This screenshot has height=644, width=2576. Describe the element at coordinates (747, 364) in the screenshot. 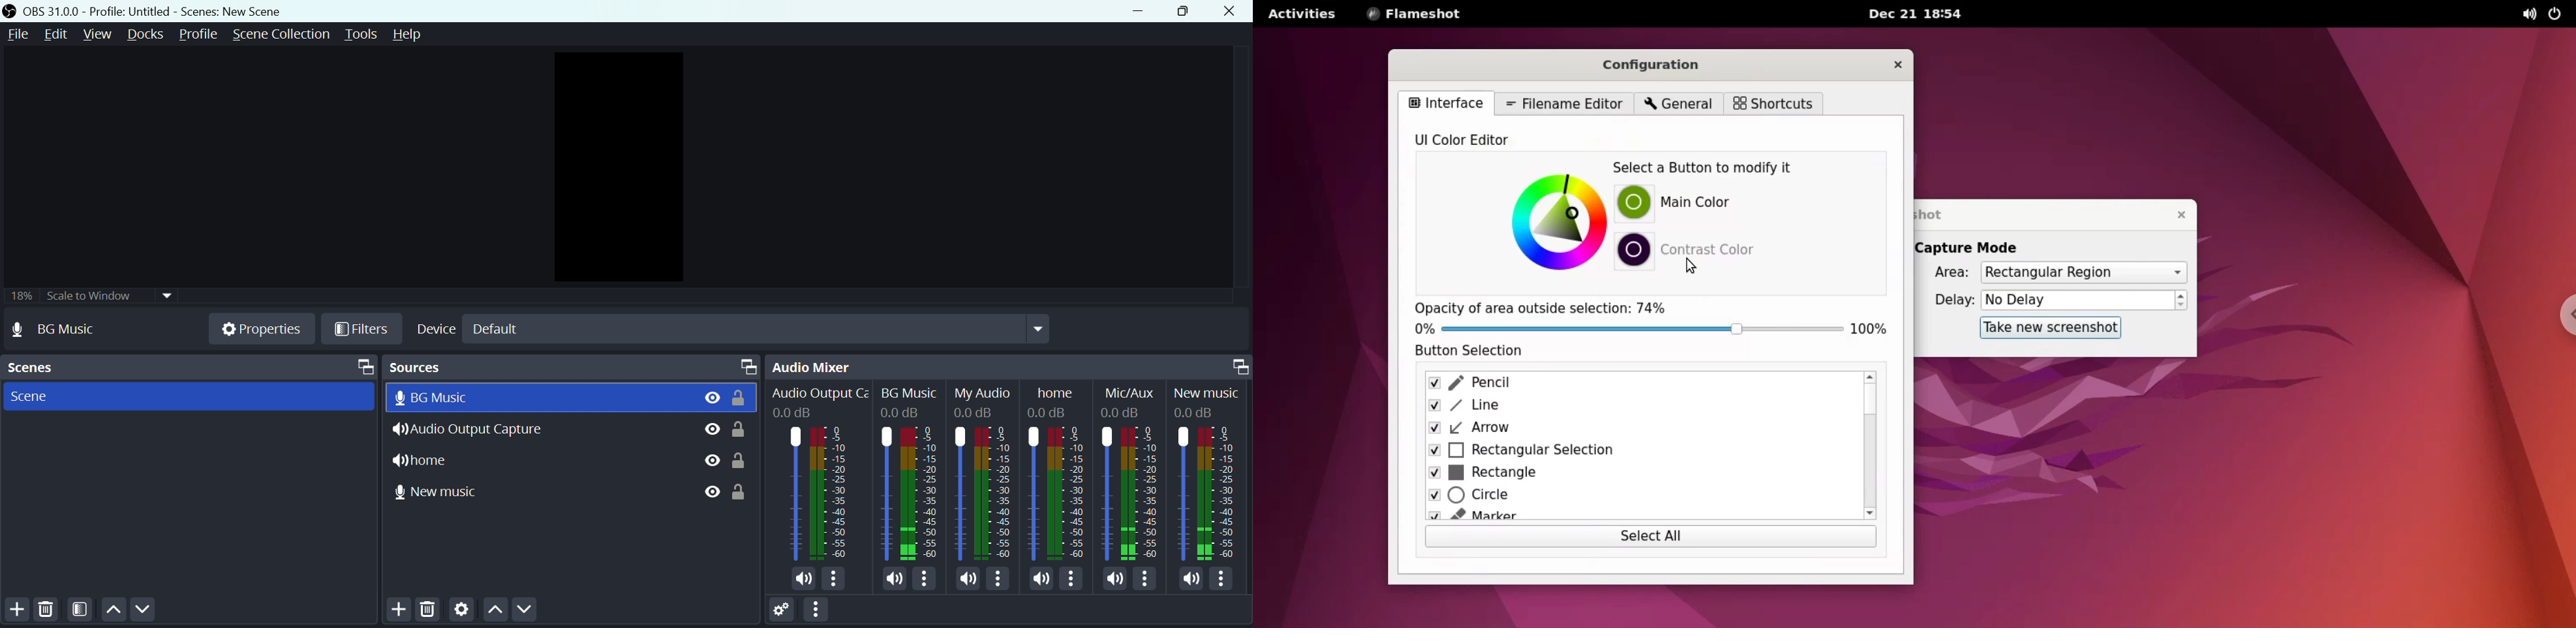

I see `maximize` at that location.